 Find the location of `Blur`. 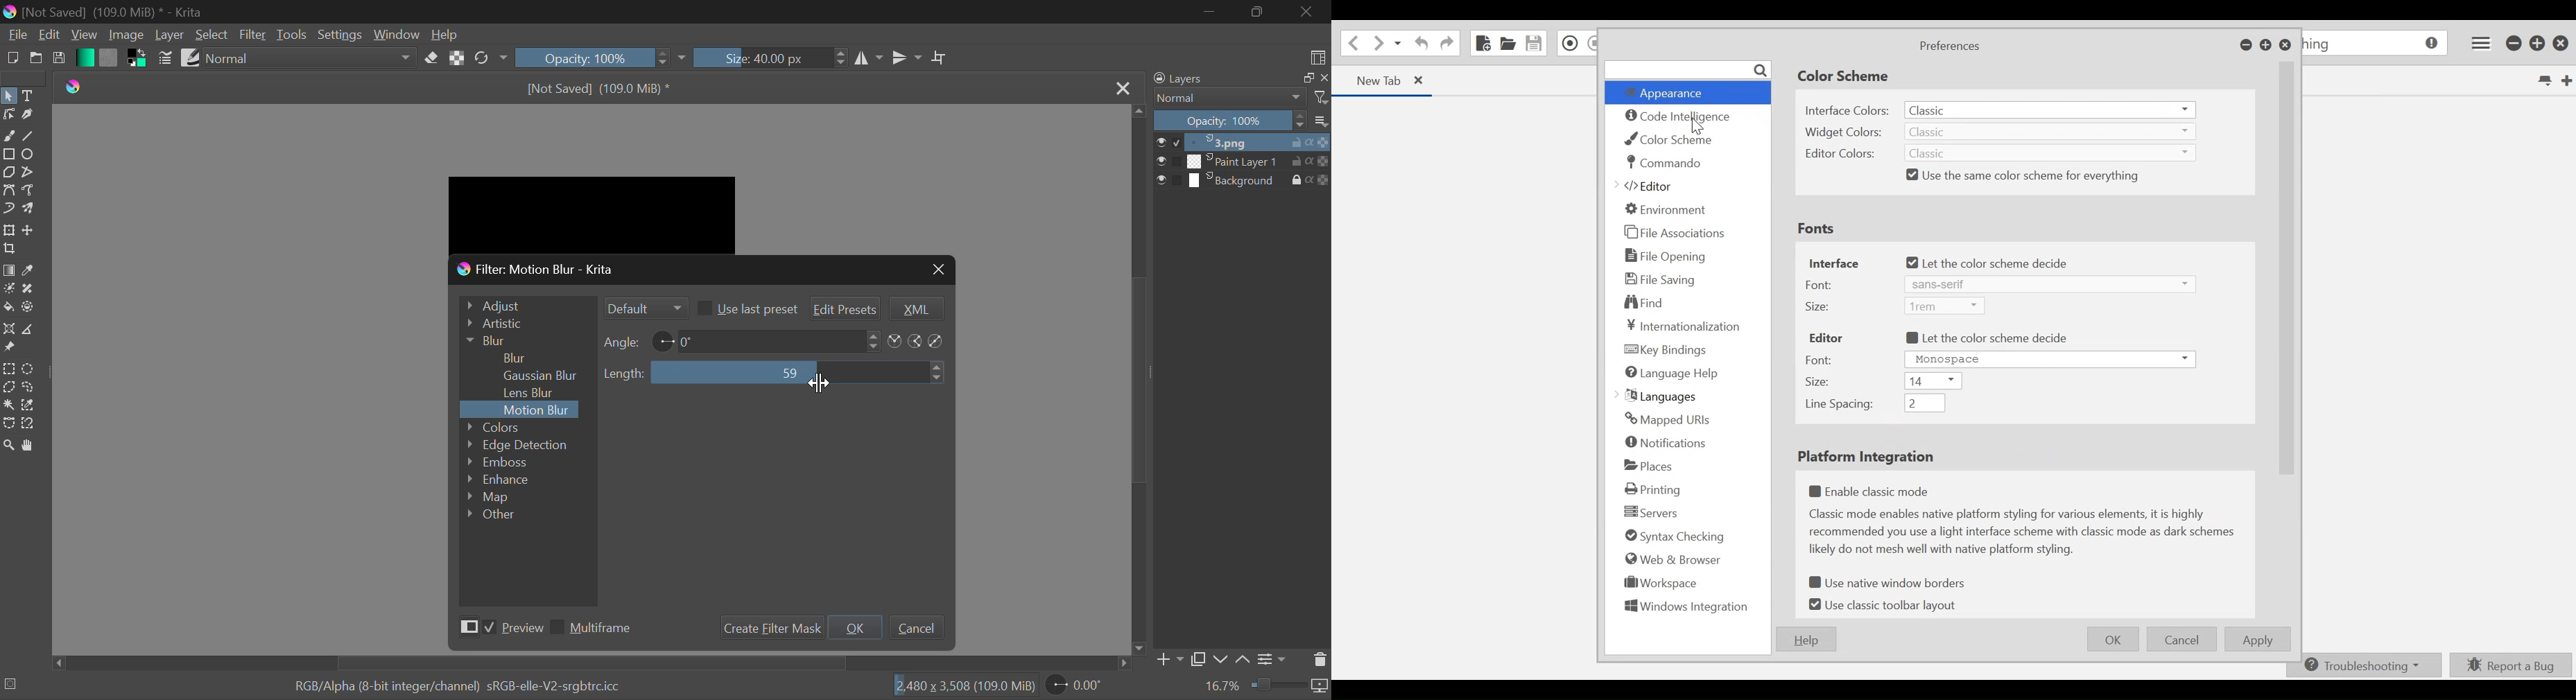

Blur is located at coordinates (516, 356).